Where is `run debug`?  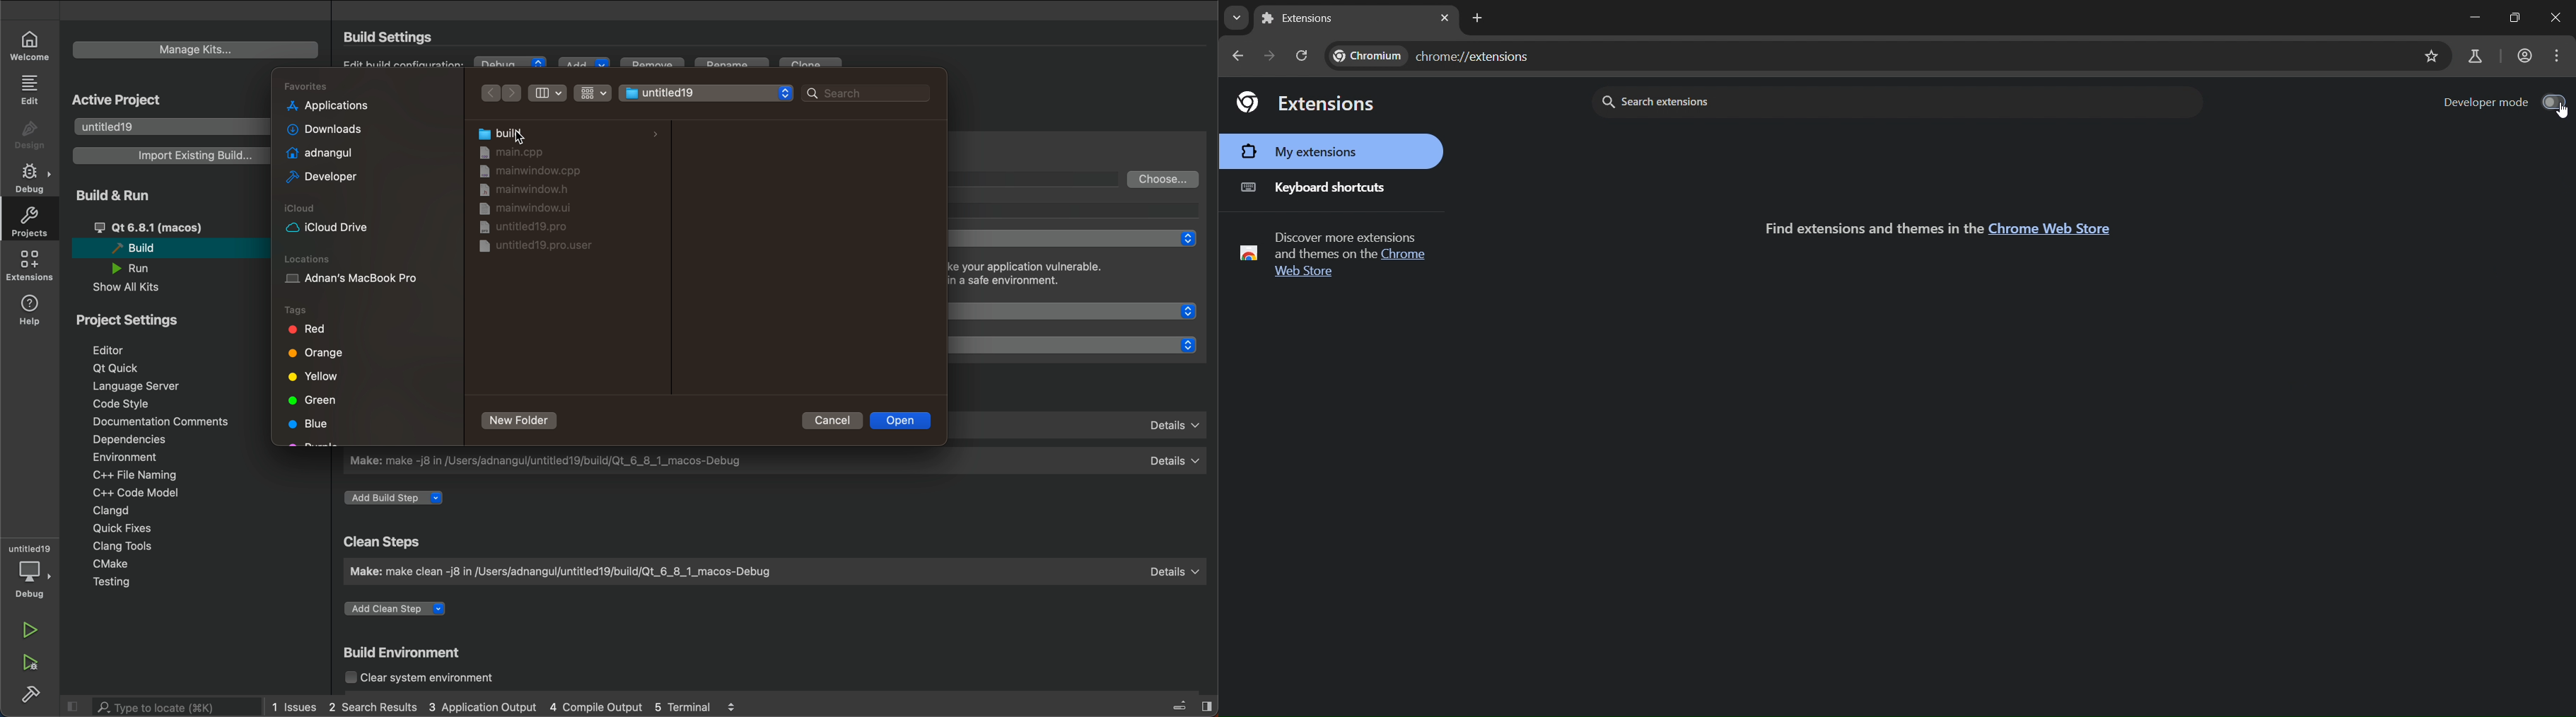
run debug is located at coordinates (31, 661).